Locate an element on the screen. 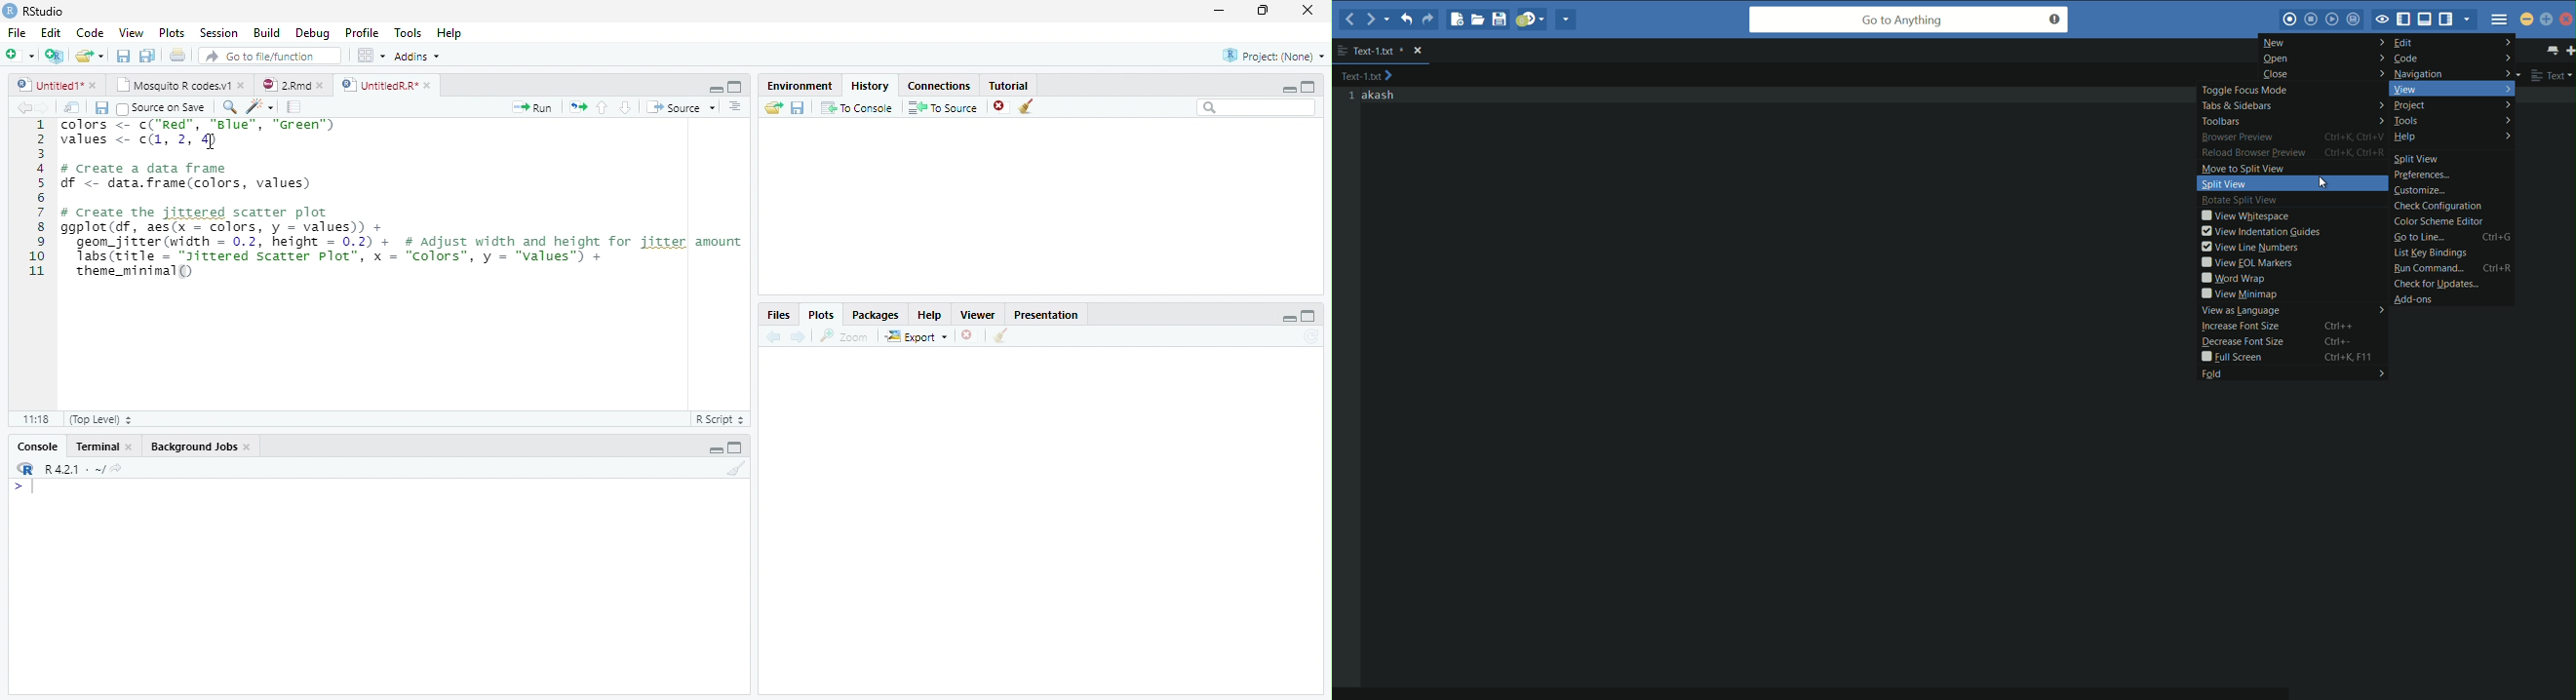  View the current working directory is located at coordinates (118, 468).